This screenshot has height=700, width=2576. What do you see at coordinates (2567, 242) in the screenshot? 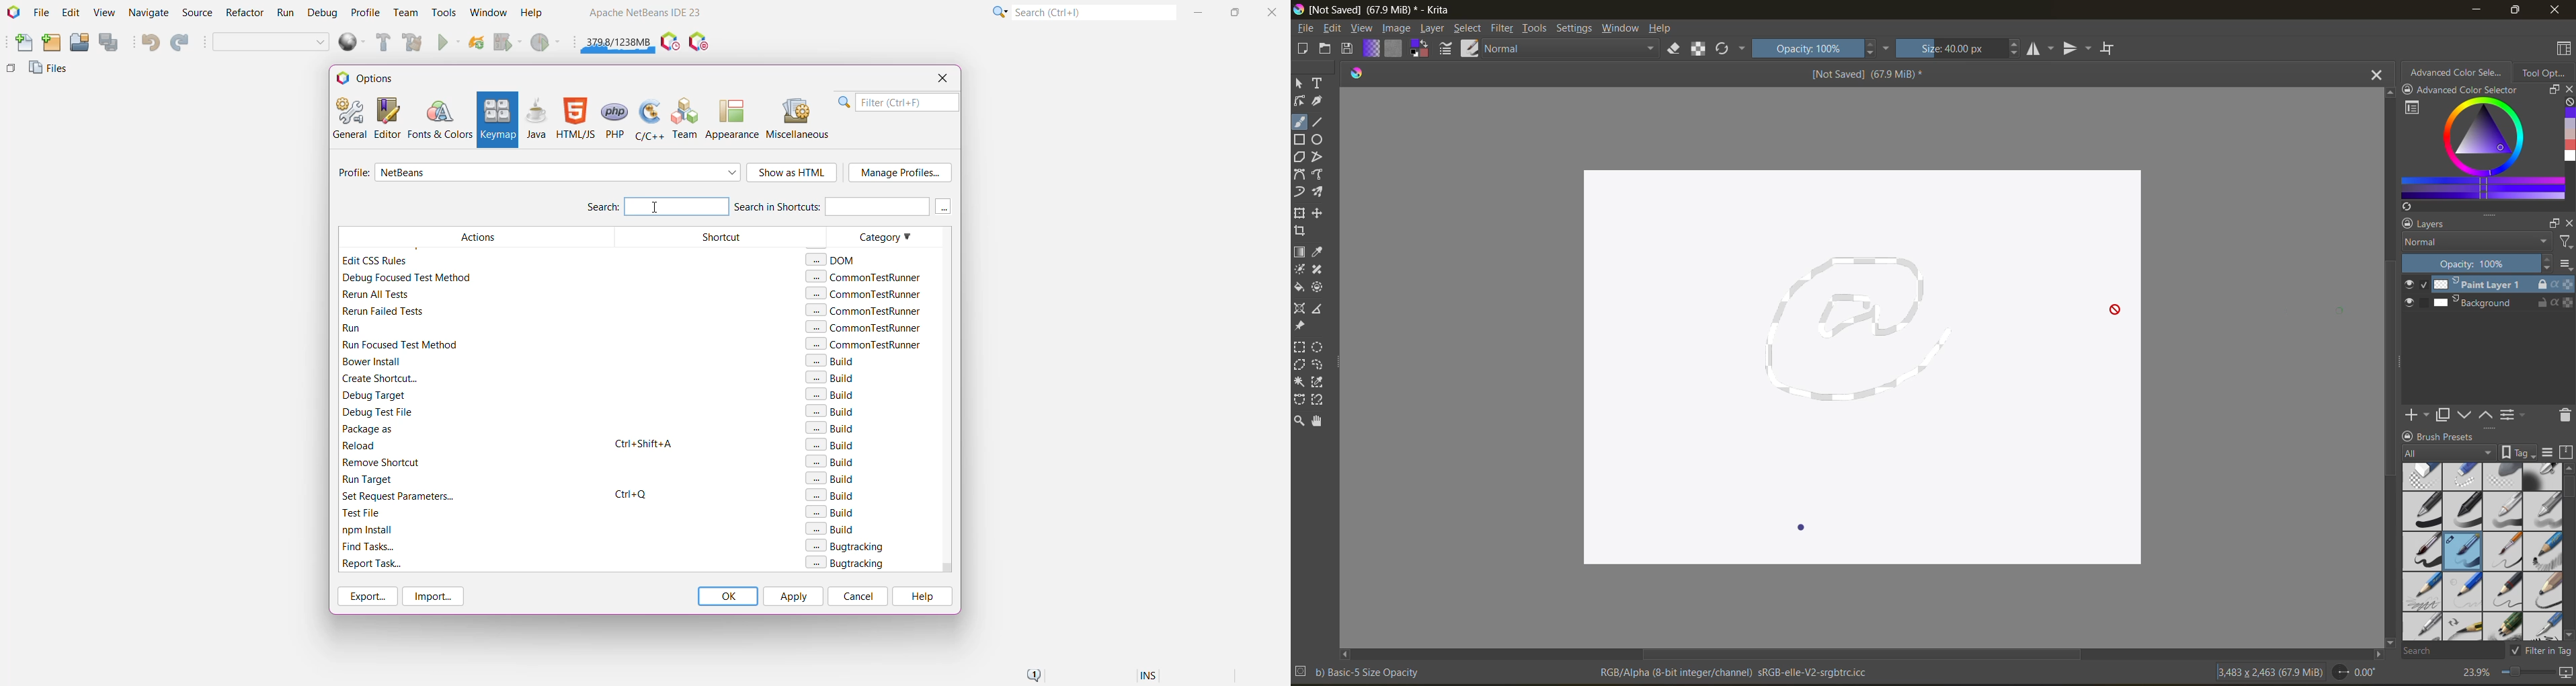
I see `filters` at bounding box center [2567, 242].